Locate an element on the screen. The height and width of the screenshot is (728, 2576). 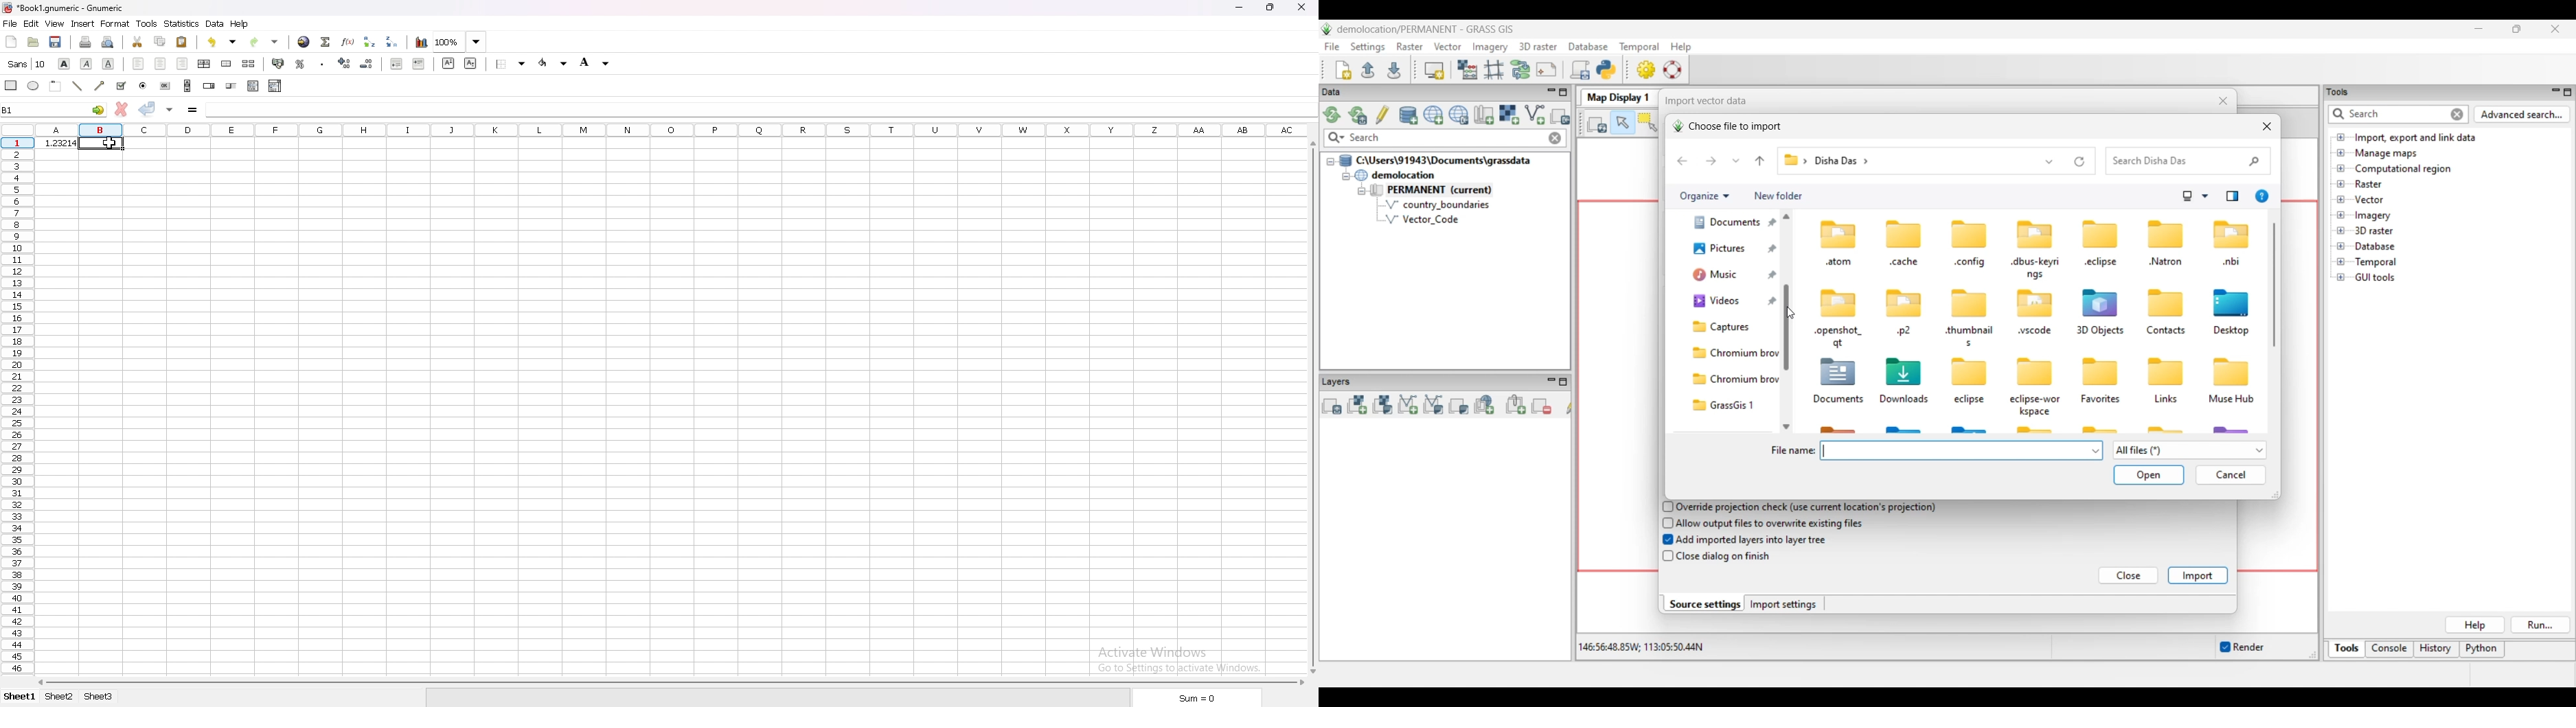
slider is located at coordinates (231, 86).